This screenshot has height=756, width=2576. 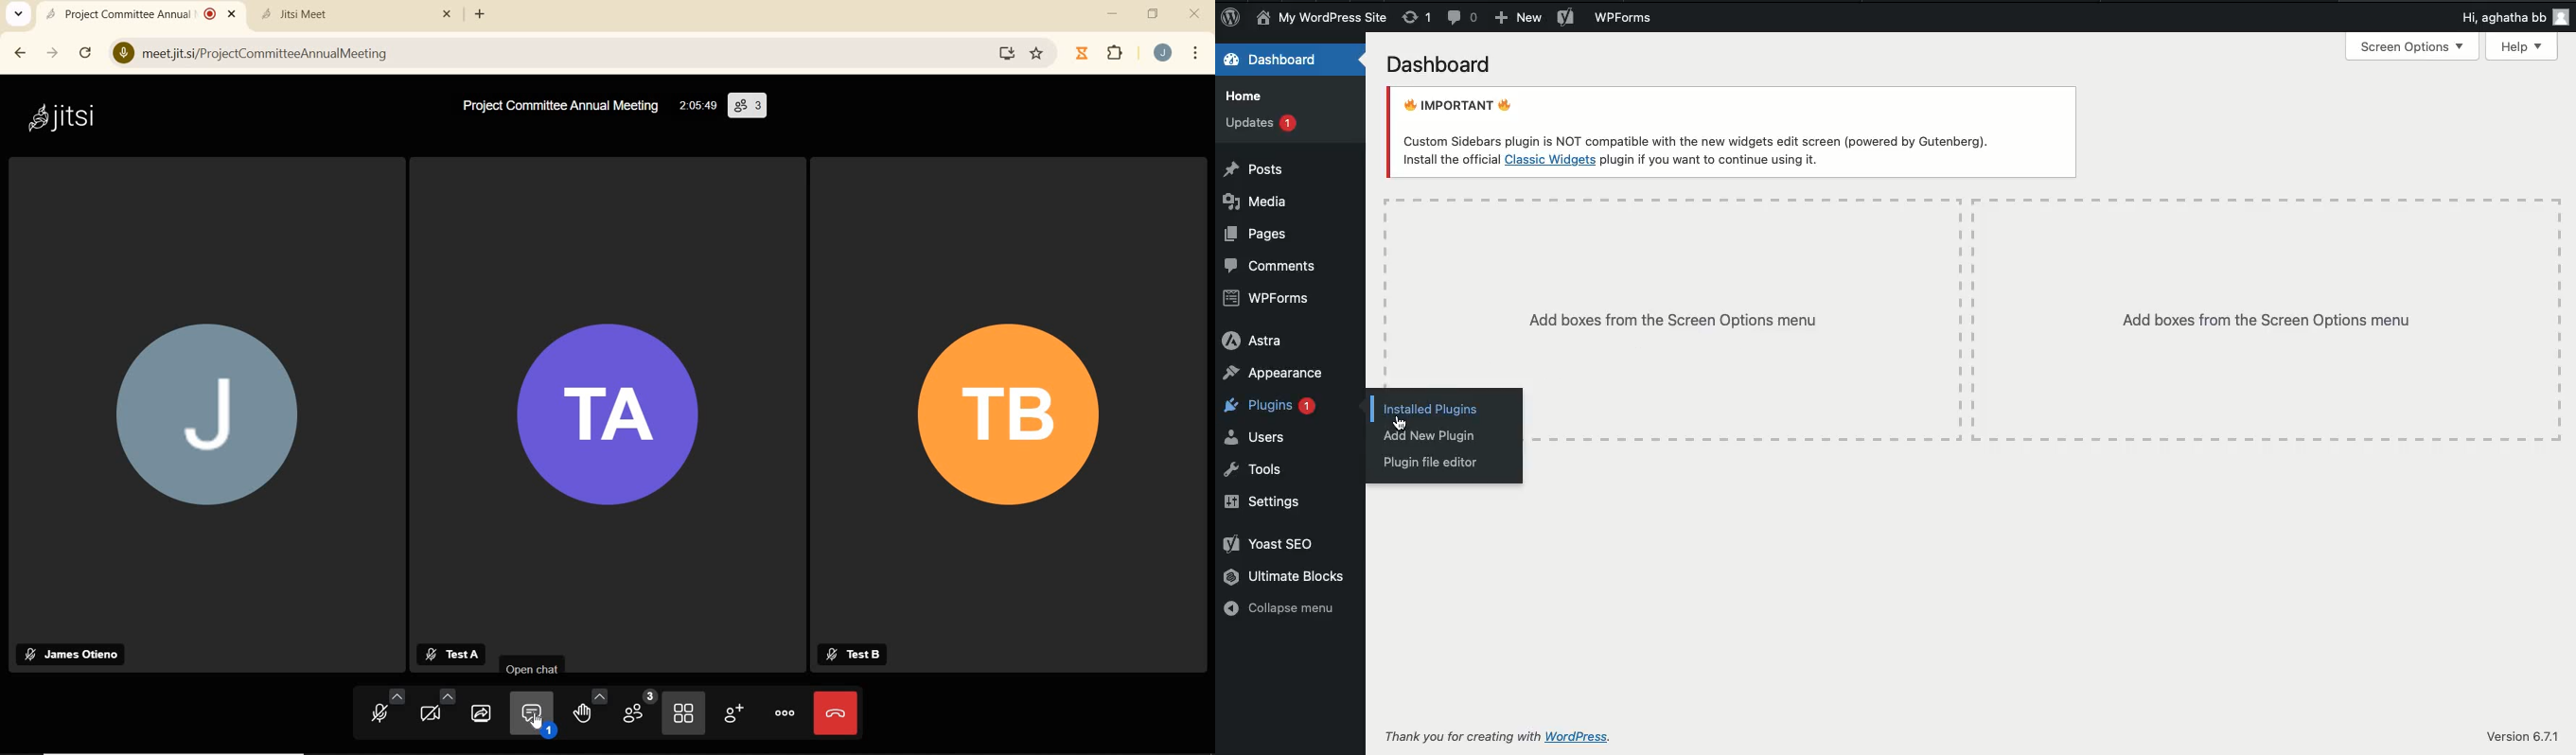 I want to click on Google Meet install, so click(x=1000, y=54).